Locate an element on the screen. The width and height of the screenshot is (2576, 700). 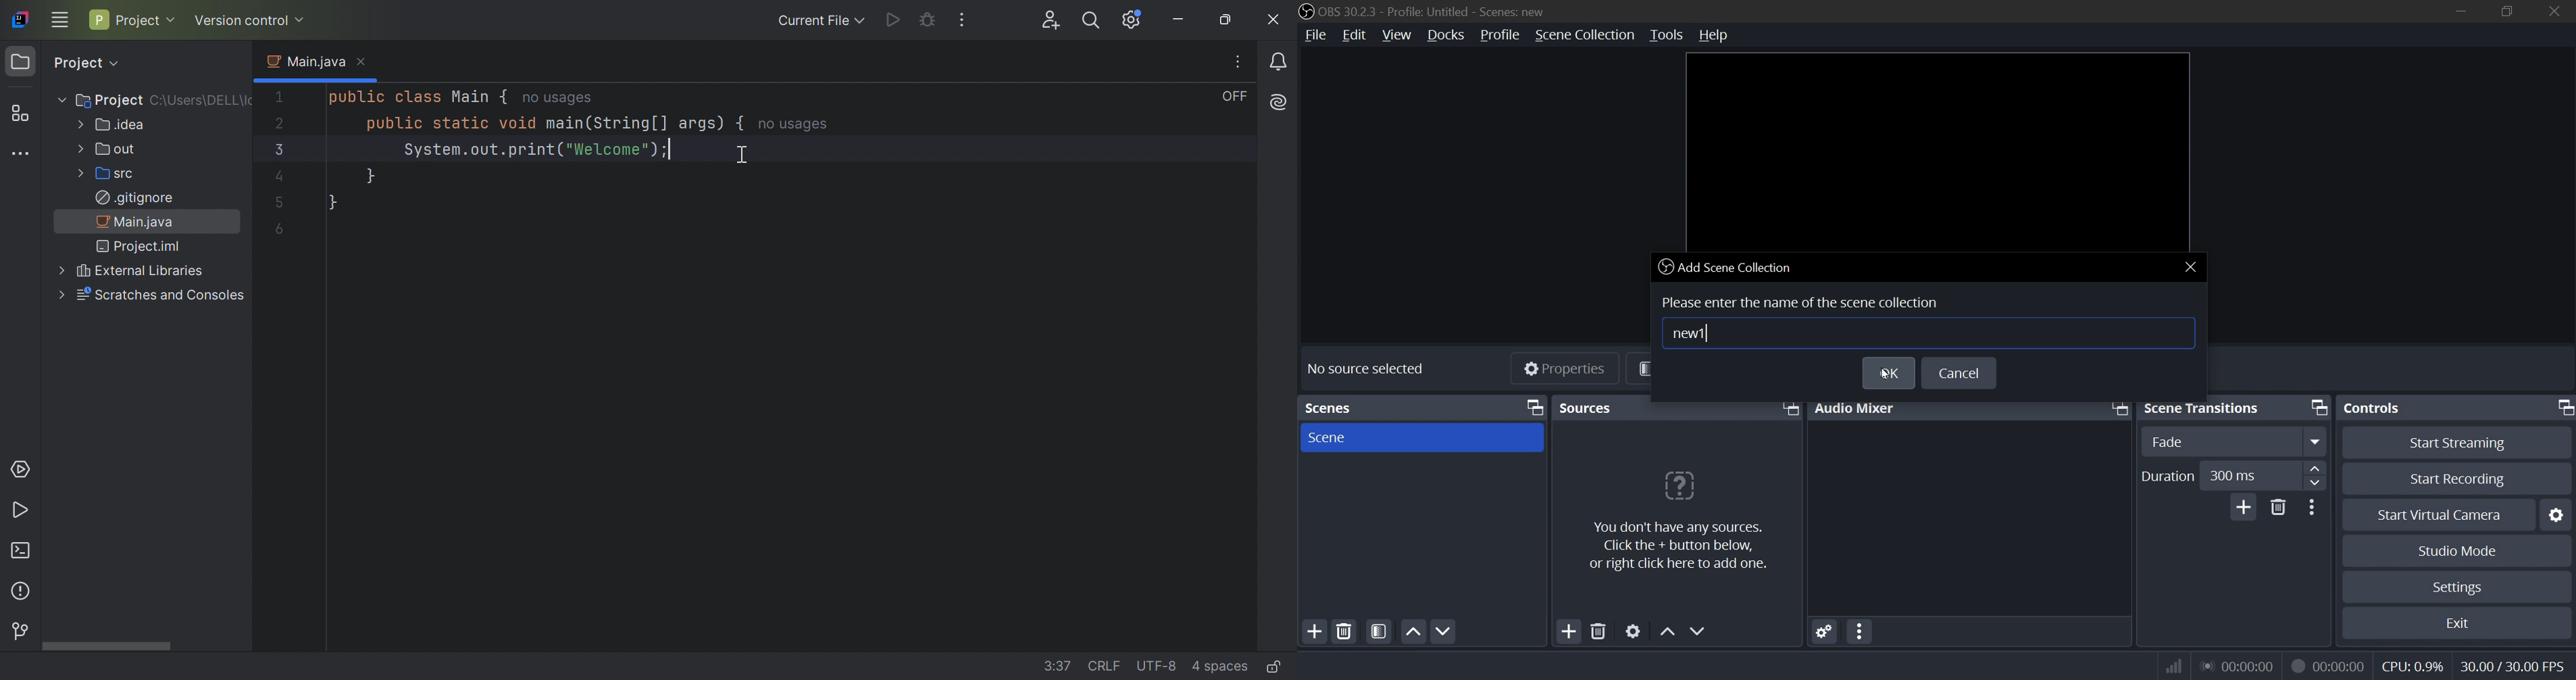
filters is located at coordinates (1676, 367).